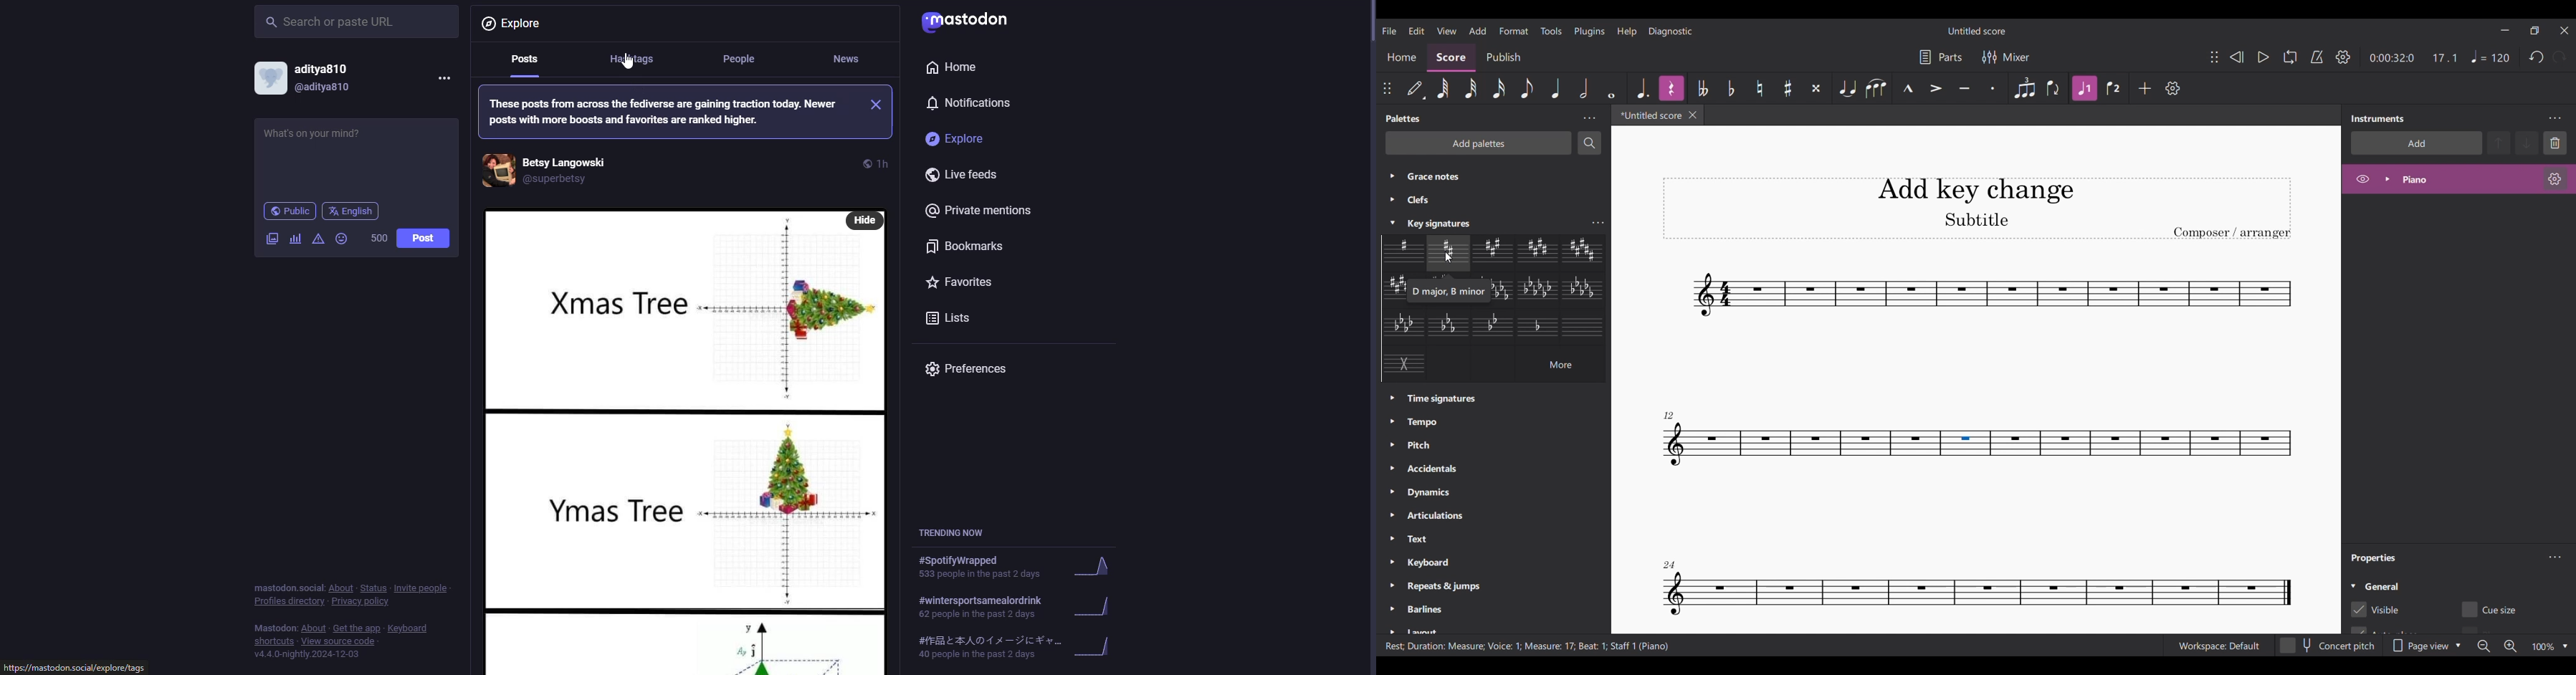 This screenshot has height=700, width=2576. I want to click on image, so click(273, 239).